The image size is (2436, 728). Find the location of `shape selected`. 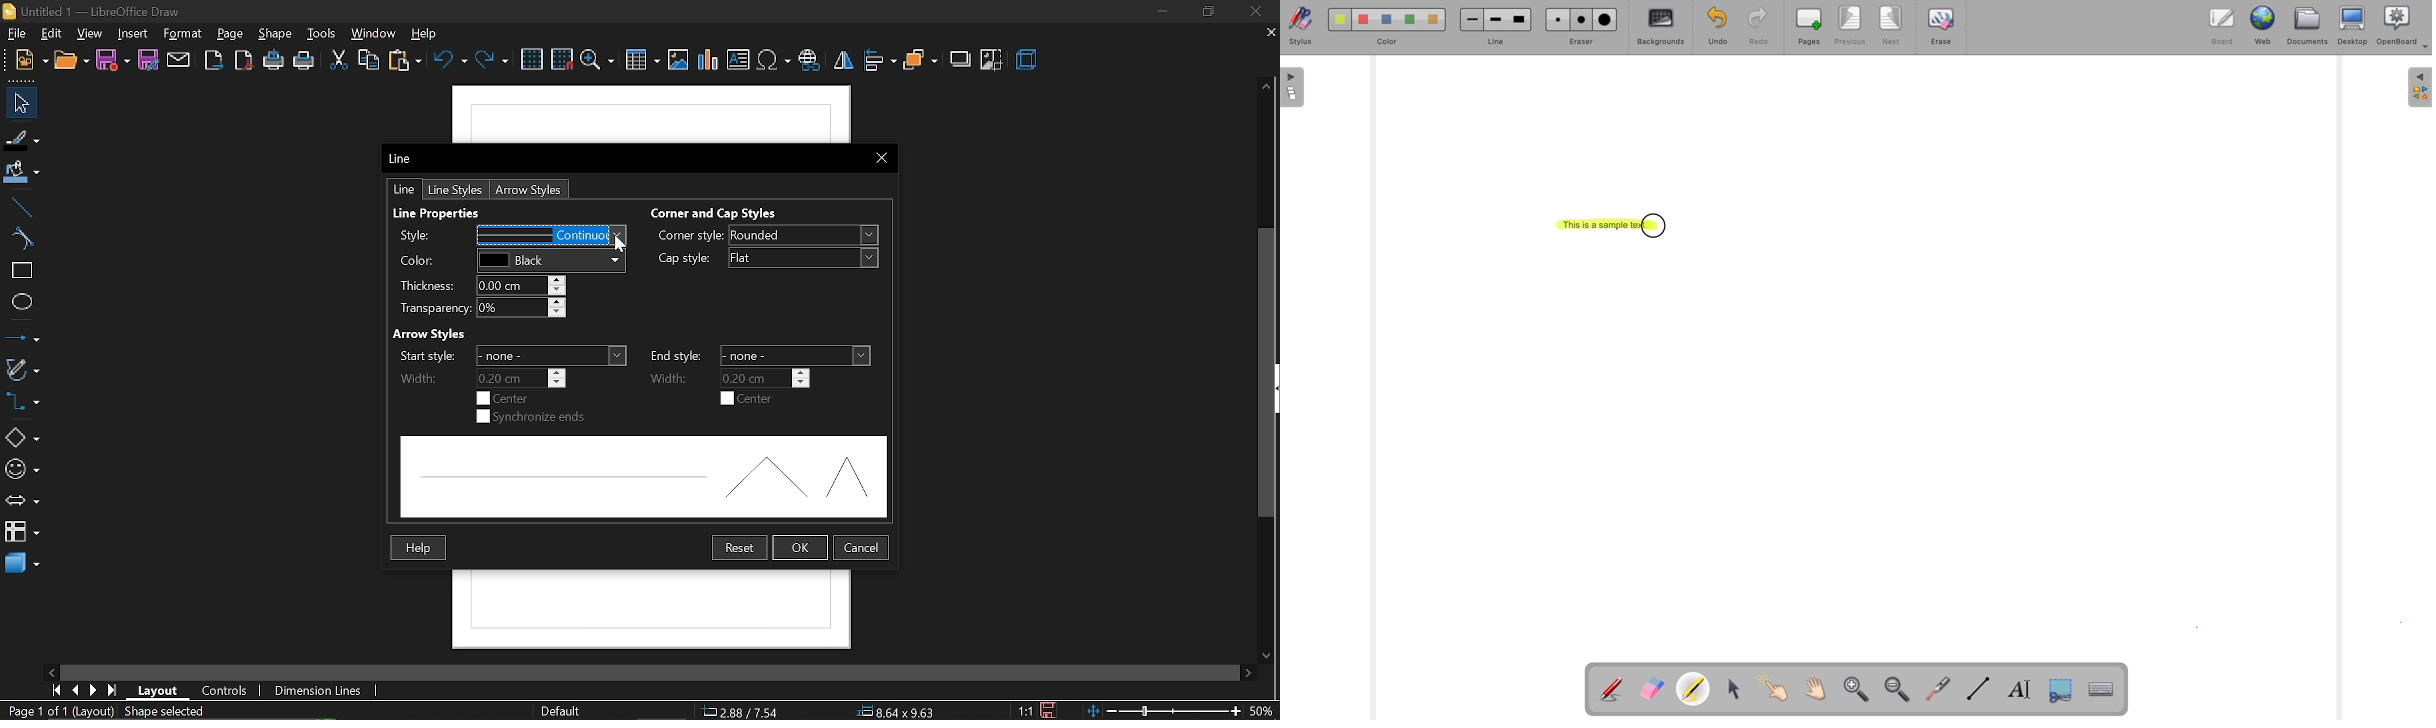

shape selected is located at coordinates (164, 712).